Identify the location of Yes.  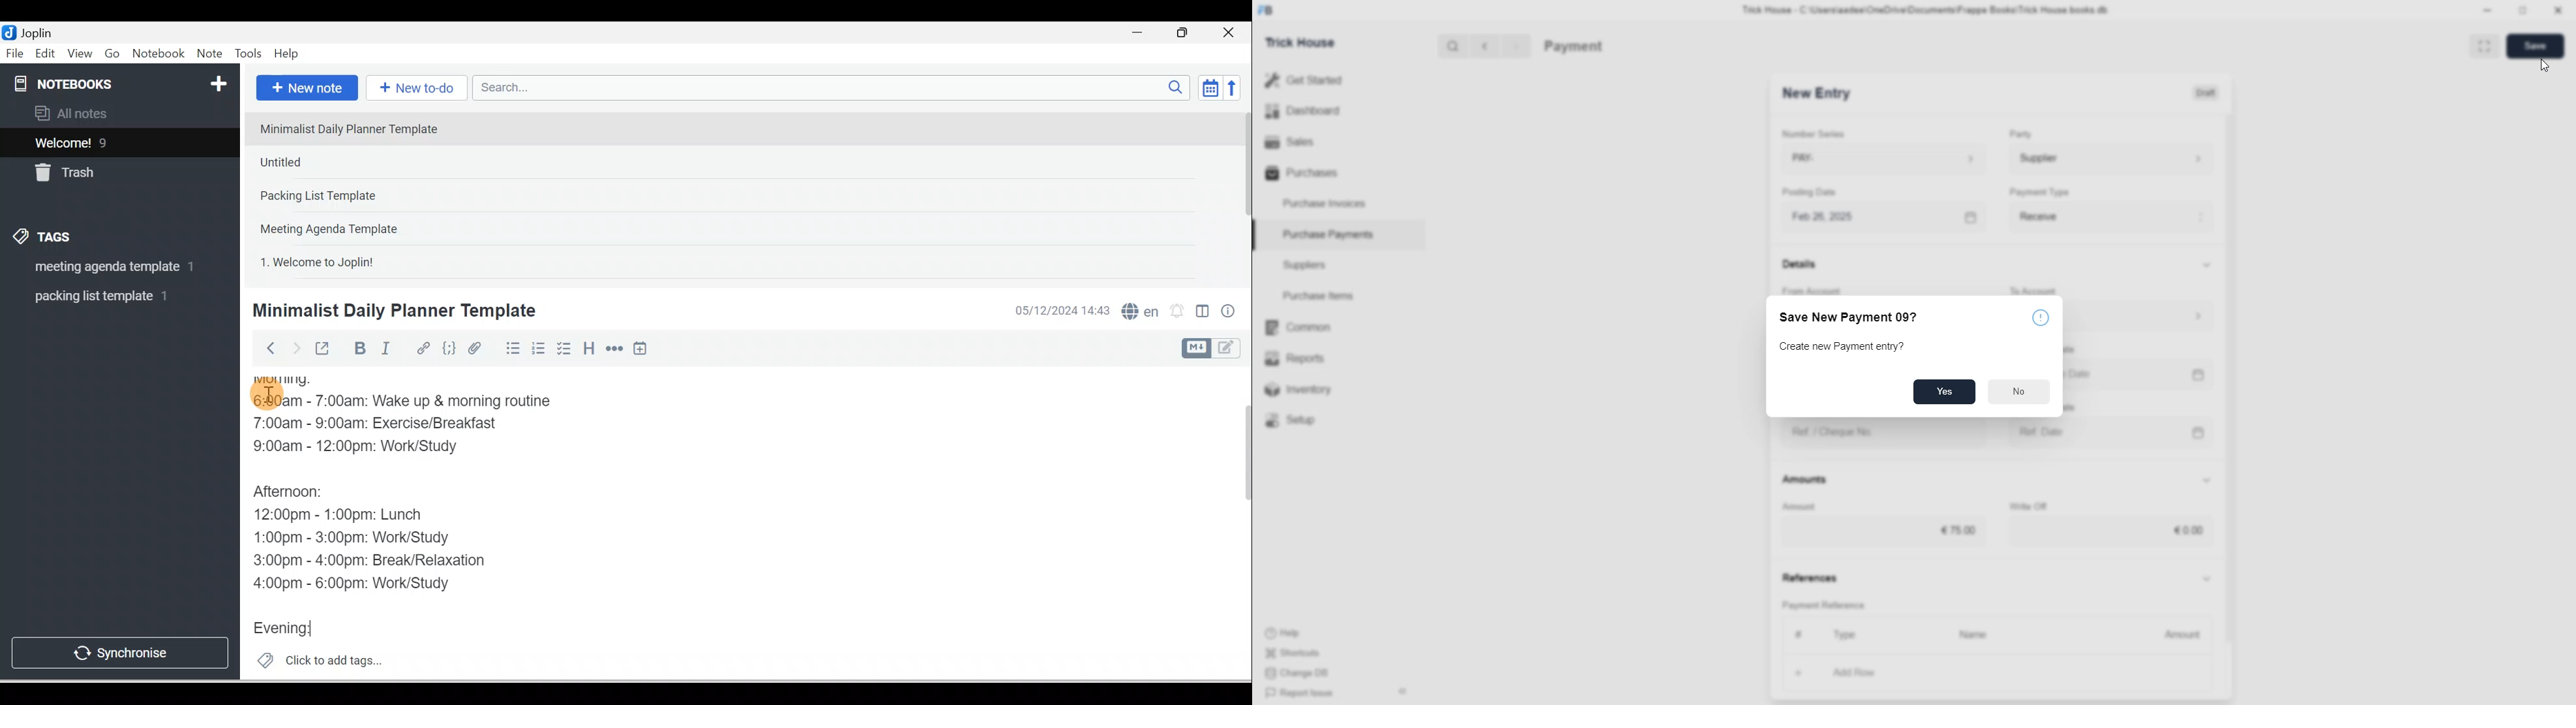
(1944, 393).